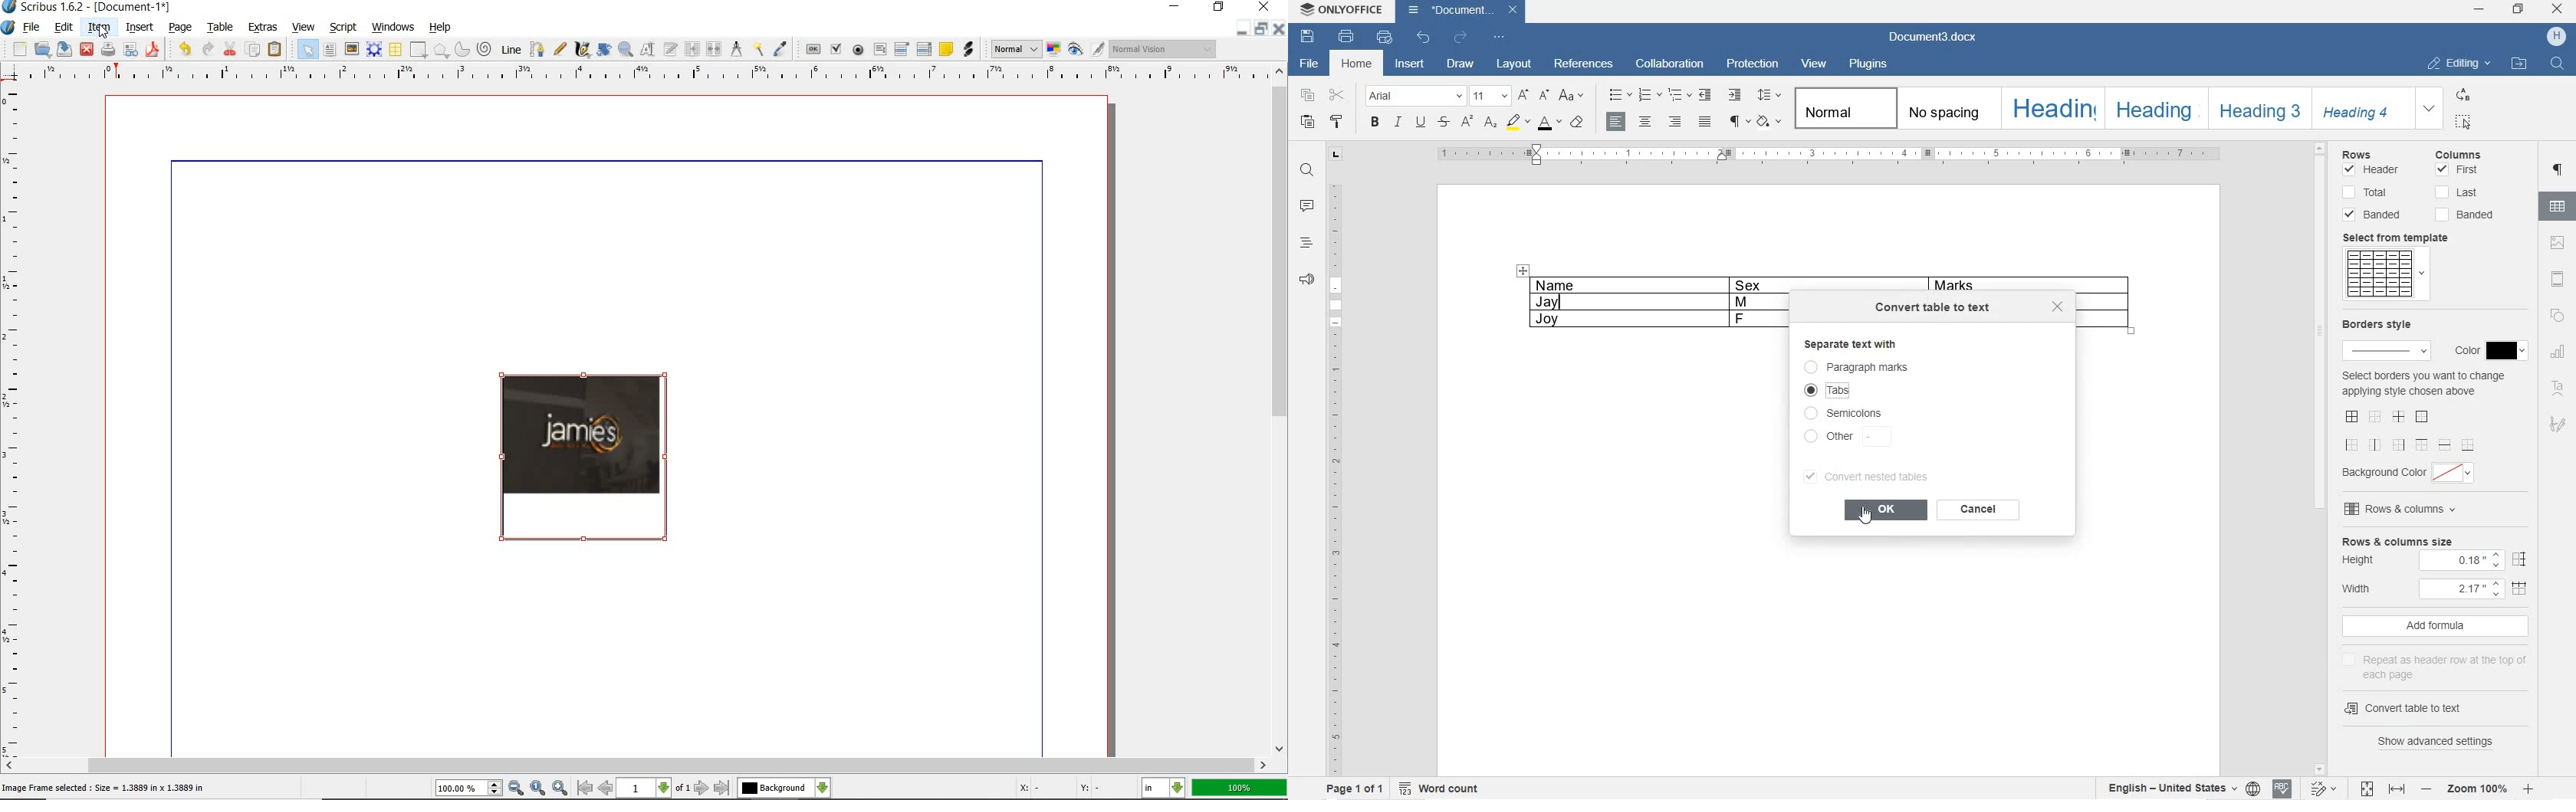 Image resolution: width=2576 pixels, height=812 pixels. Describe the element at coordinates (419, 48) in the screenshot. I see `shape` at that location.